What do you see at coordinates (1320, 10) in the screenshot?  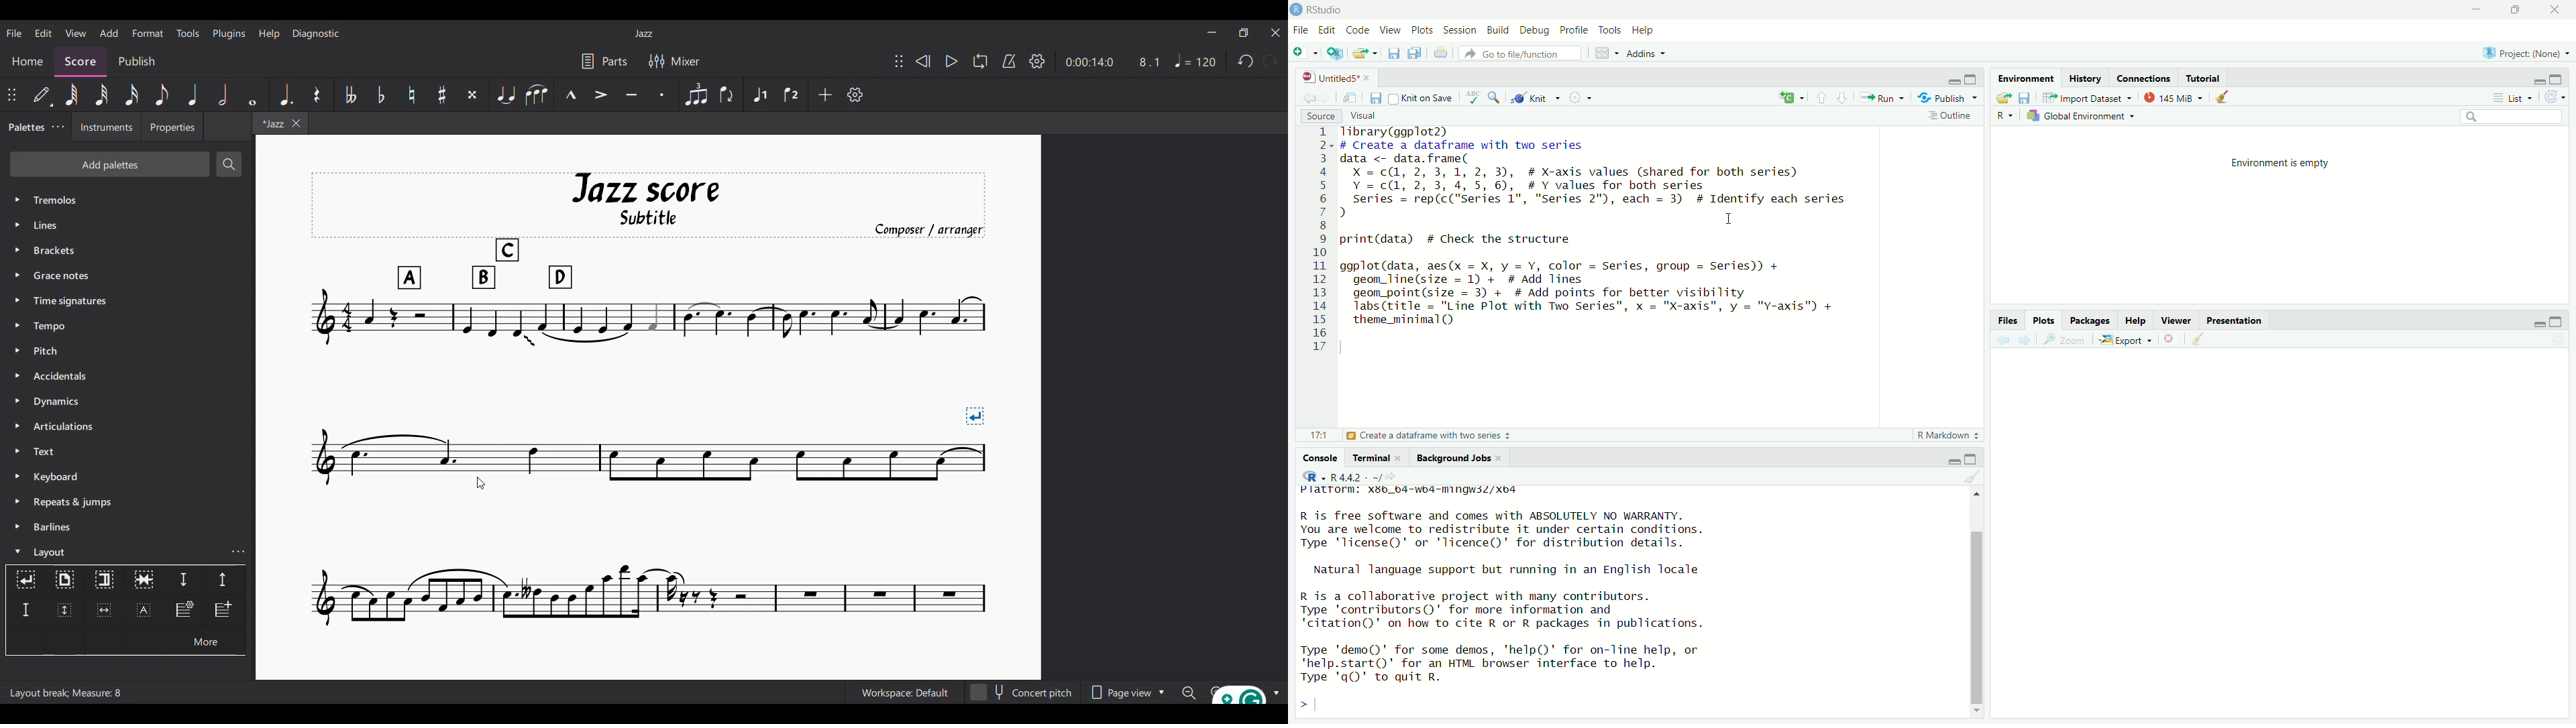 I see `Rstudio` at bounding box center [1320, 10].